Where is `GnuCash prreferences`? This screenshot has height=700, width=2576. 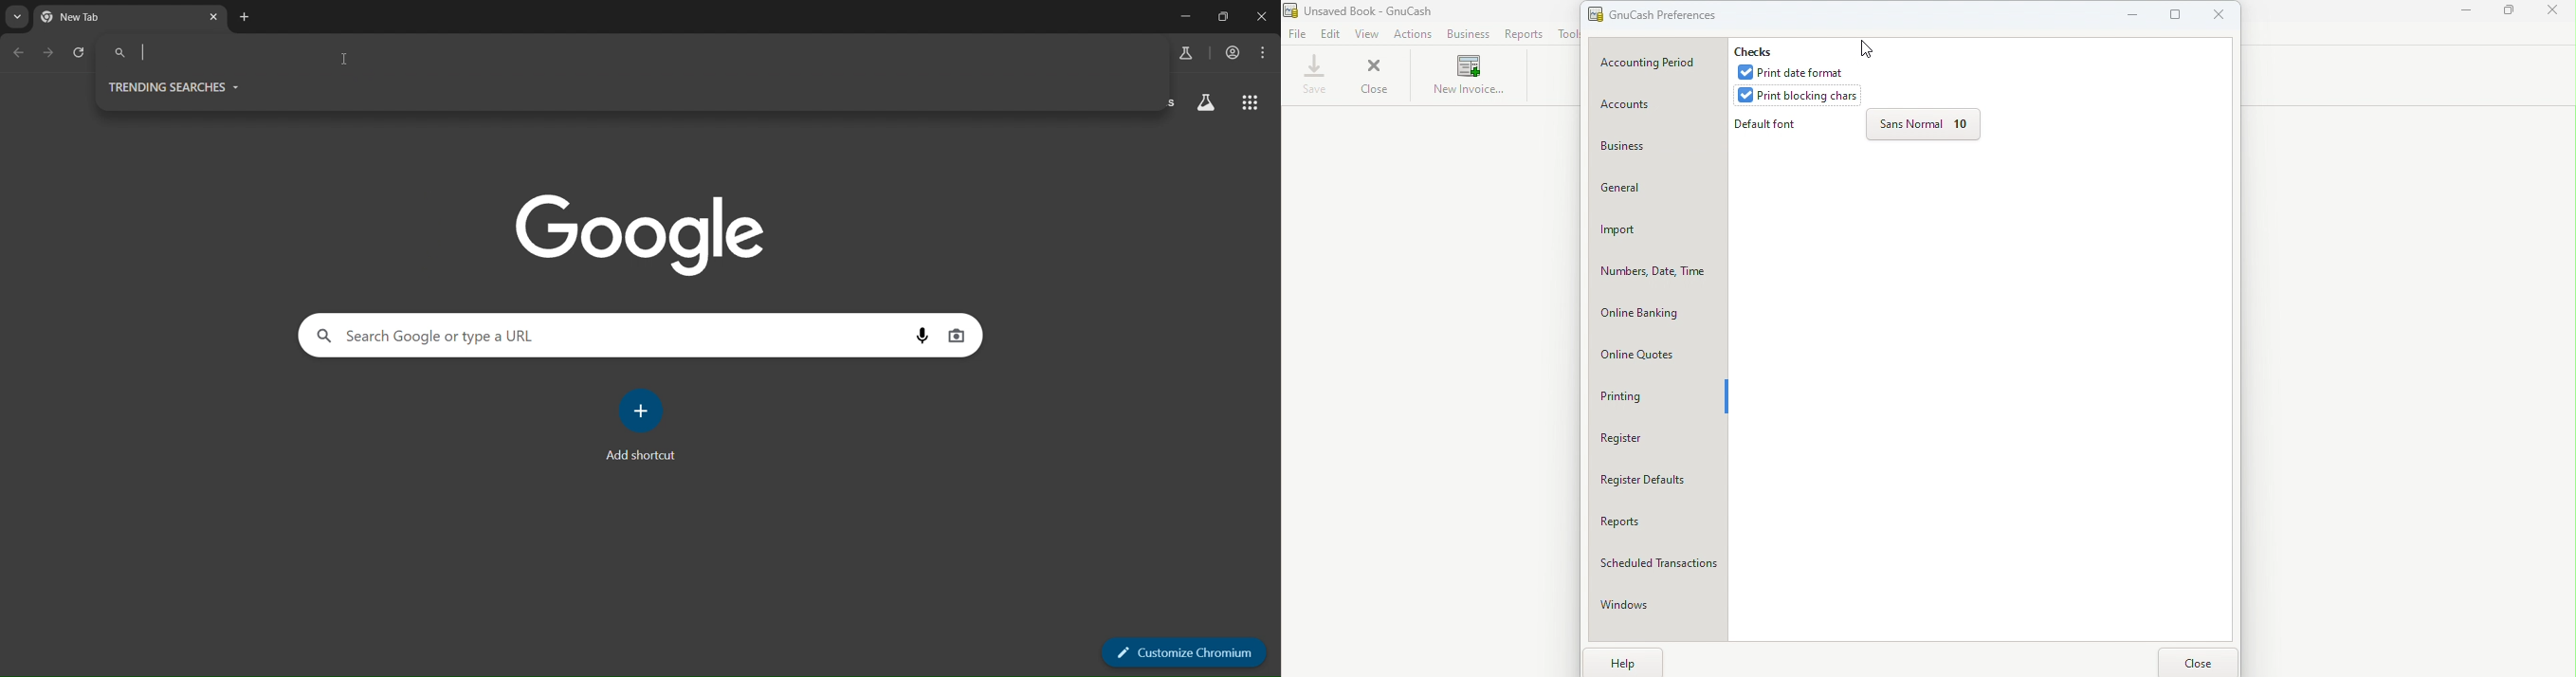
GnuCash prreferences is located at coordinates (1665, 14).